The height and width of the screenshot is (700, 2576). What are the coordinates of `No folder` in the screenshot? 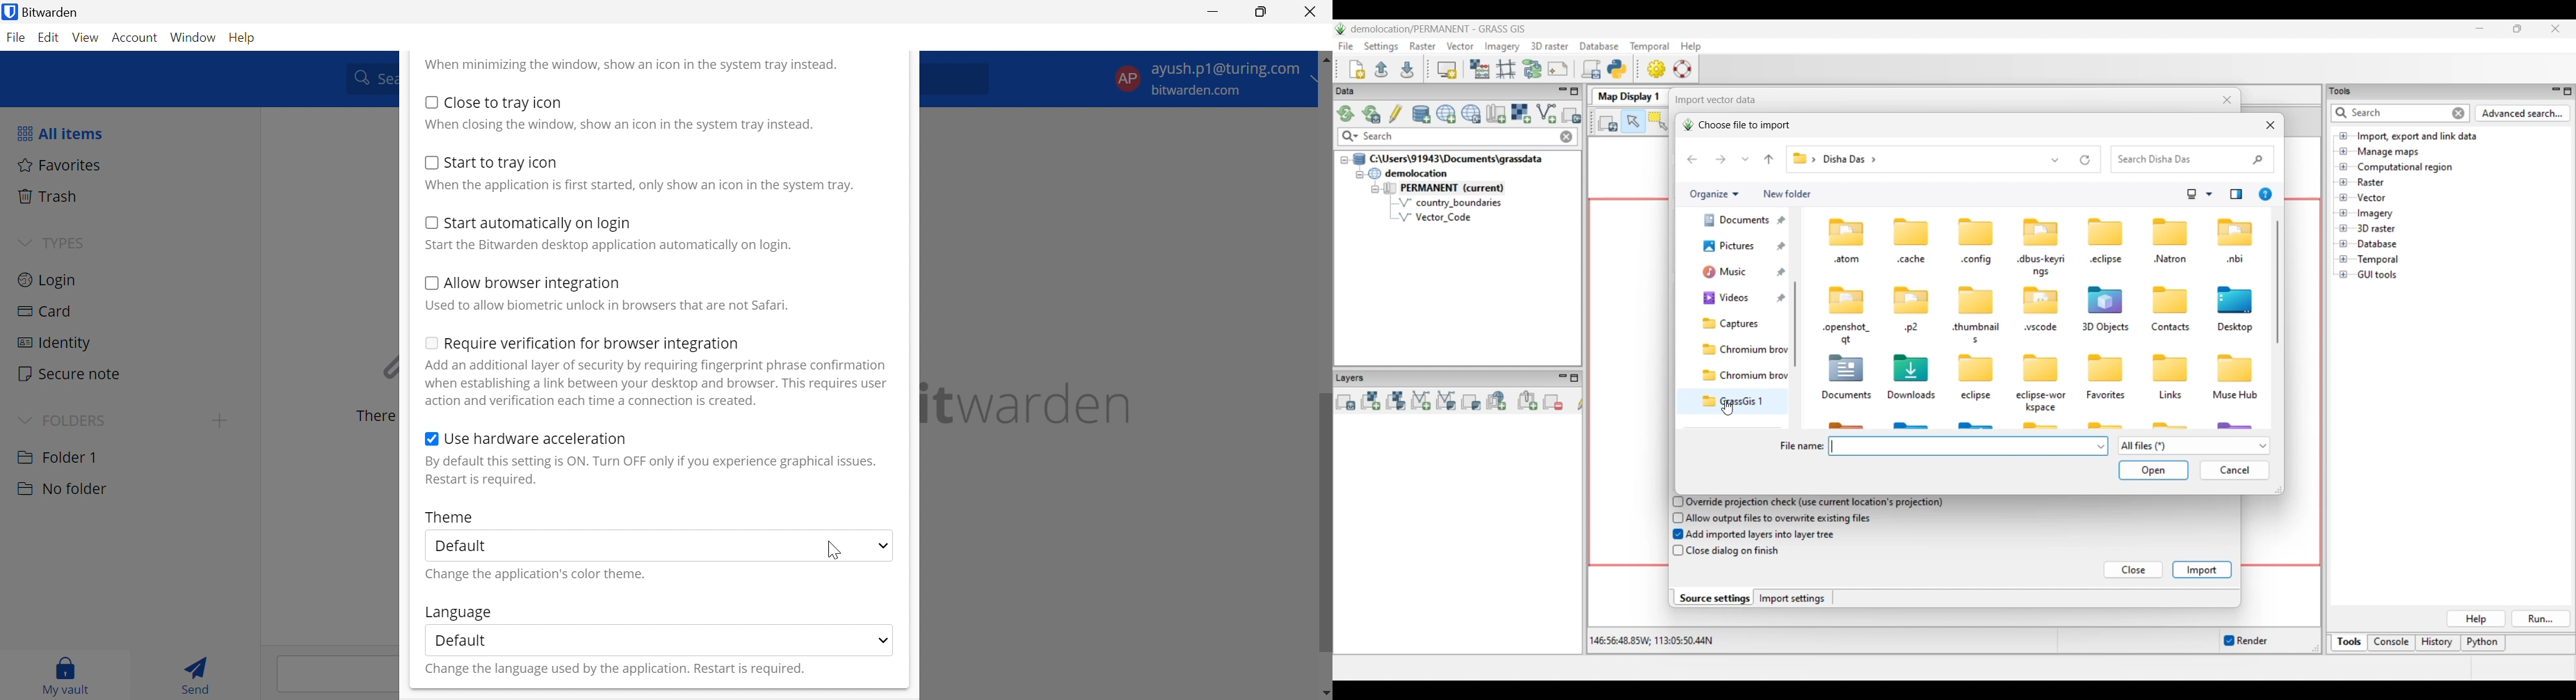 It's located at (61, 489).